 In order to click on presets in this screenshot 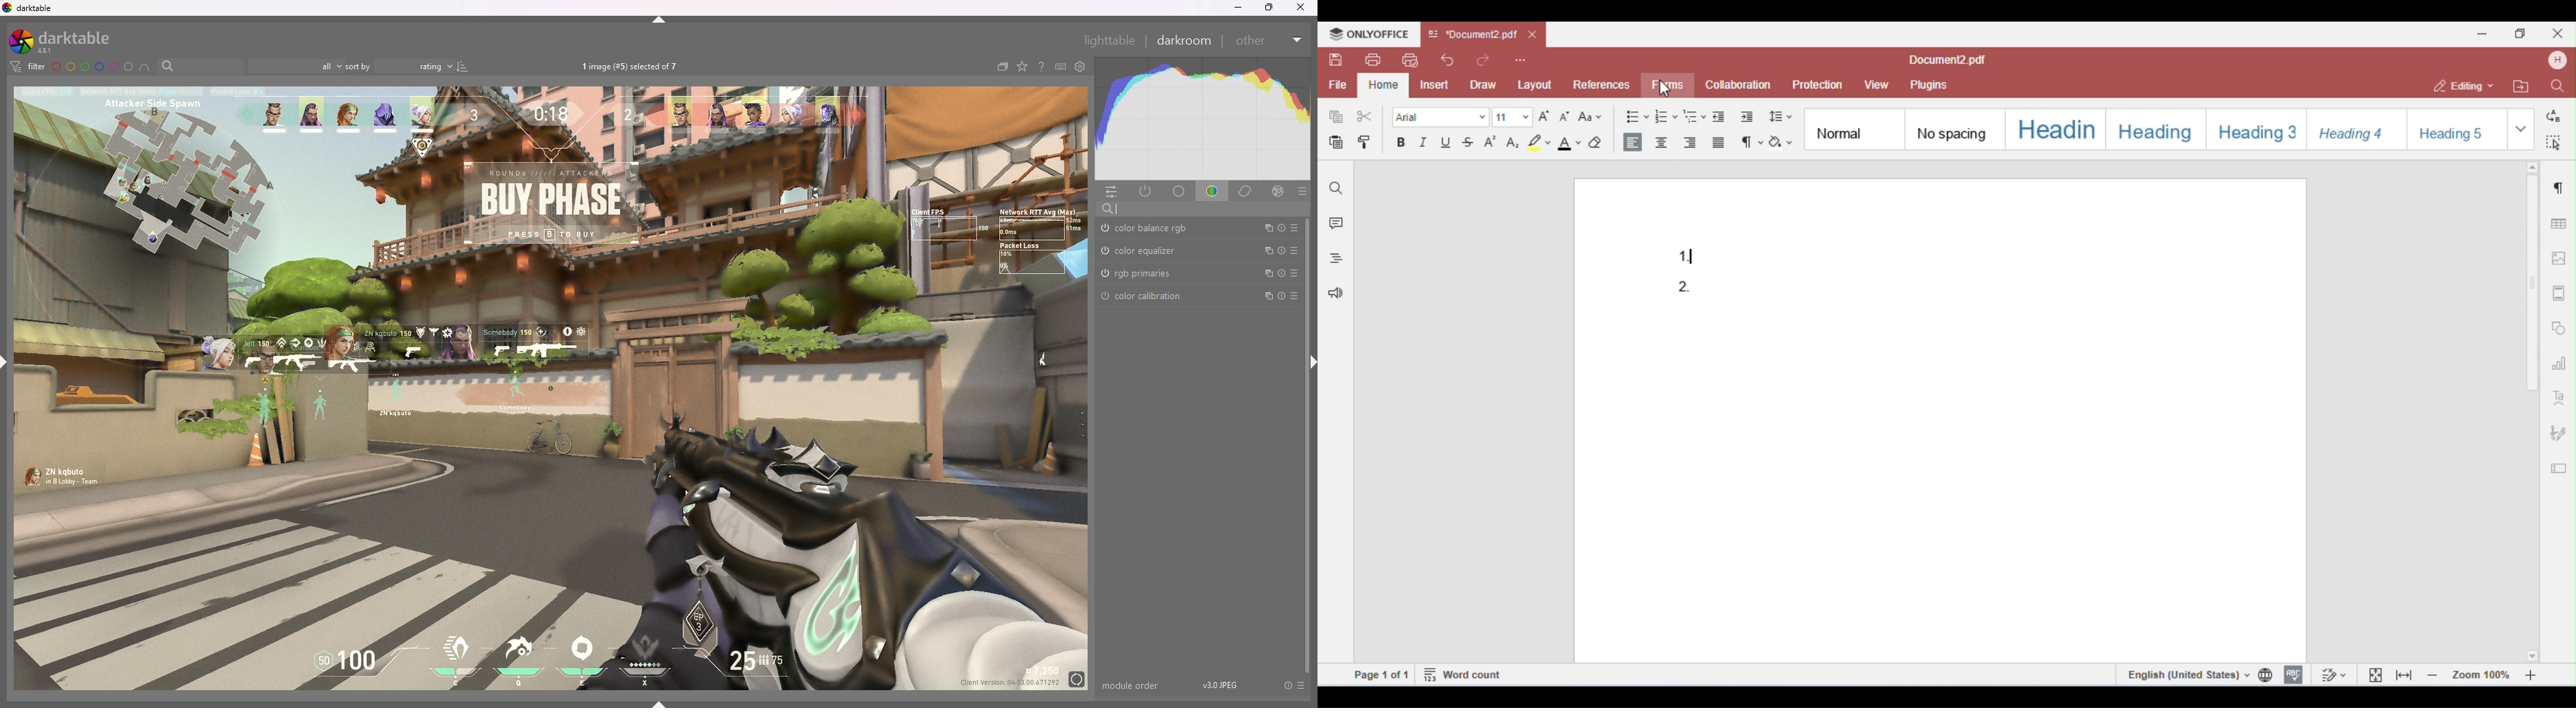, I will do `click(1295, 228)`.